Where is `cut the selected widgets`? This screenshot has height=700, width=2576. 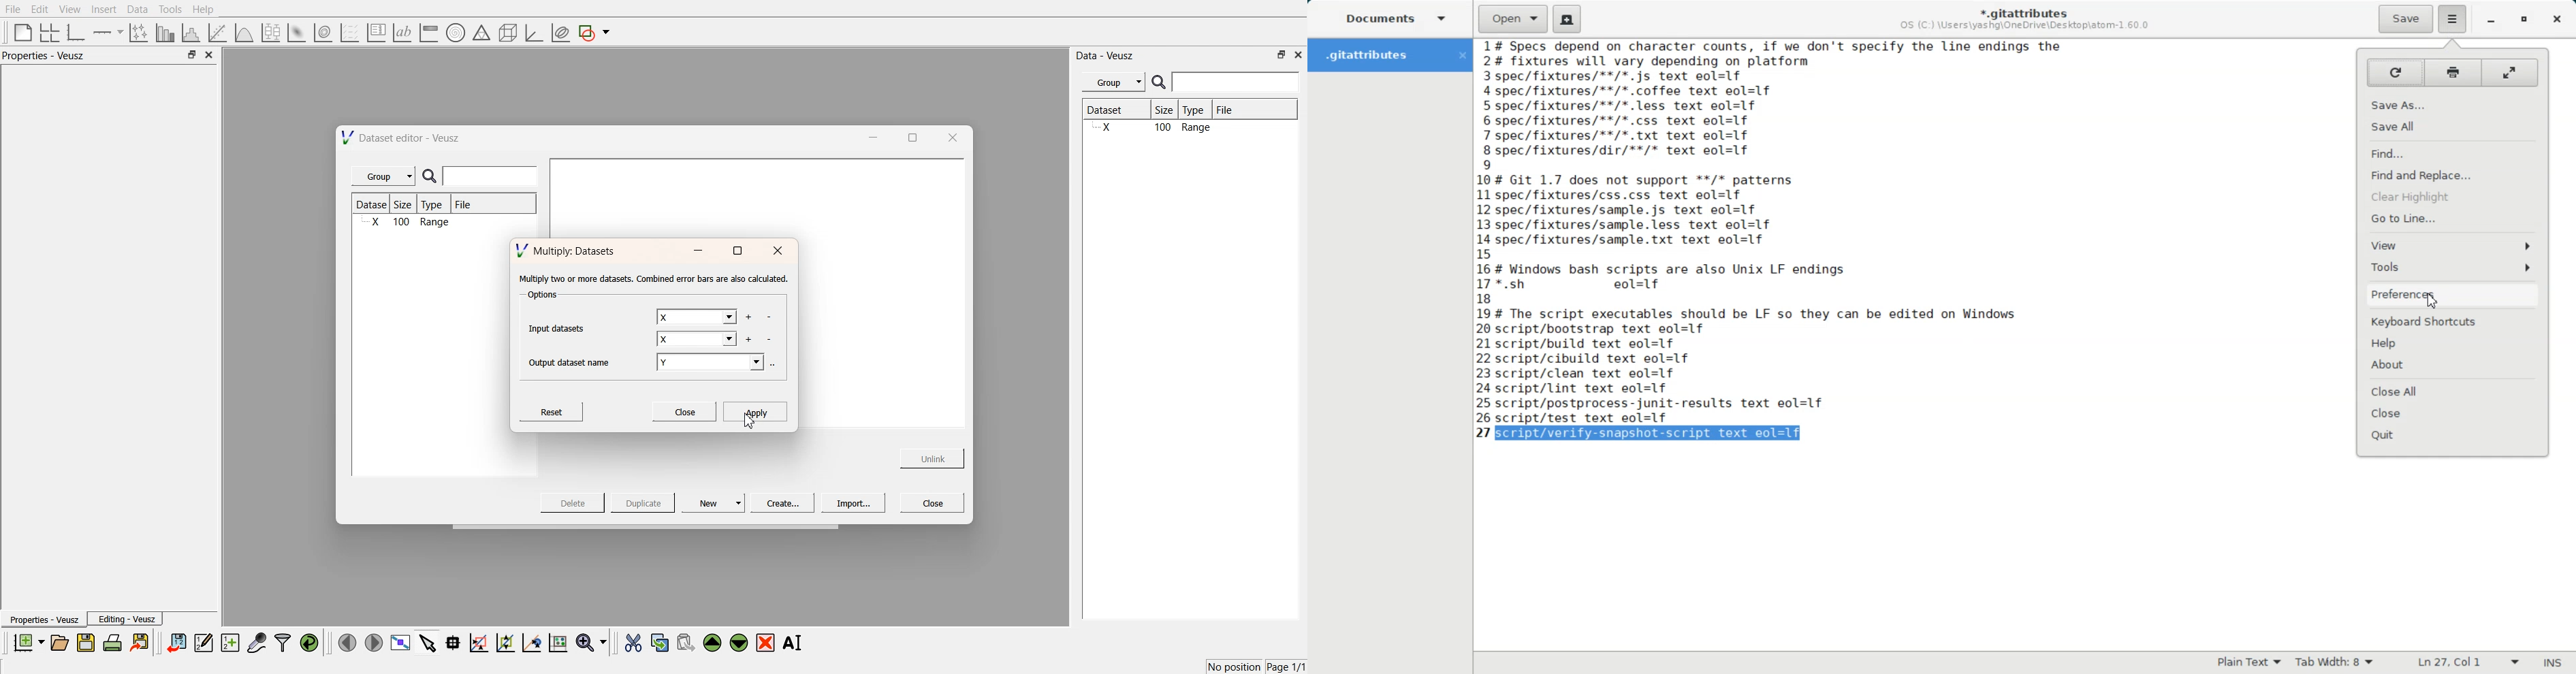 cut the selected widgets is located at coordinates (632, 643).